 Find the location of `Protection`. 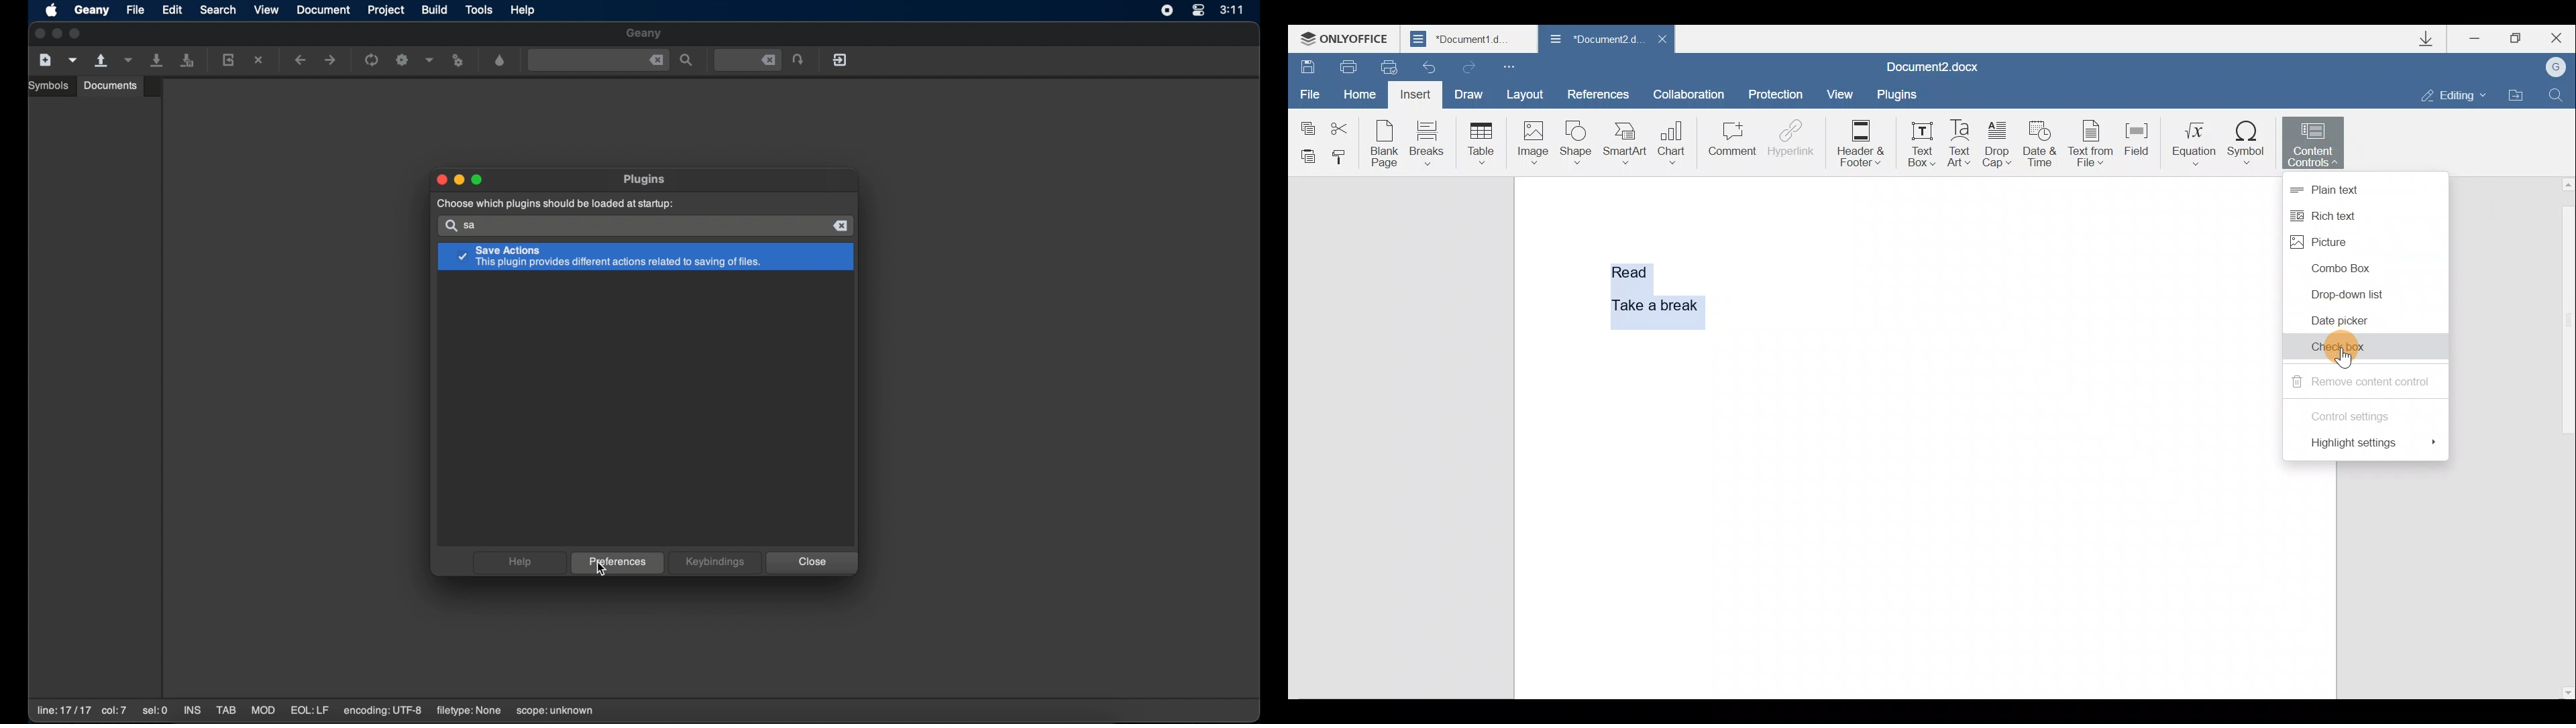

Protection is located at coordinates (1778, 89).